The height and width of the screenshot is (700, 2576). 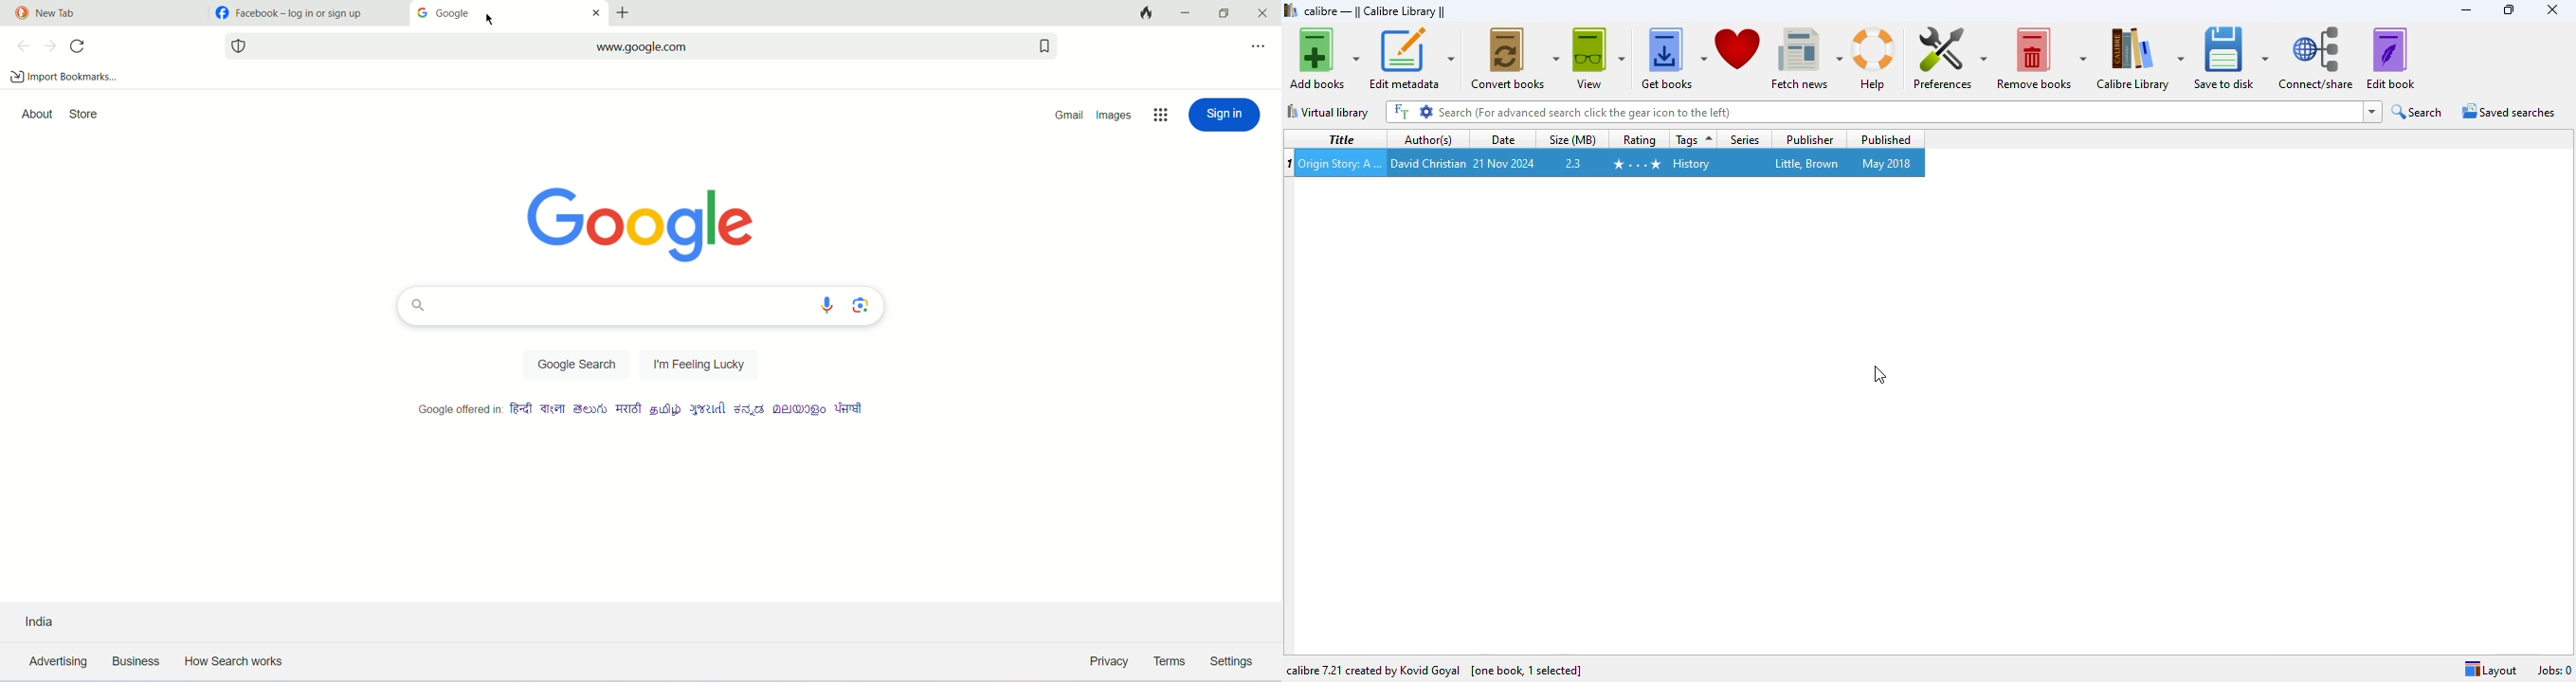 What do you see at coordinates (1514, 58) in the screenshot?
I see `convert books` at bounding box center [1514, 58].